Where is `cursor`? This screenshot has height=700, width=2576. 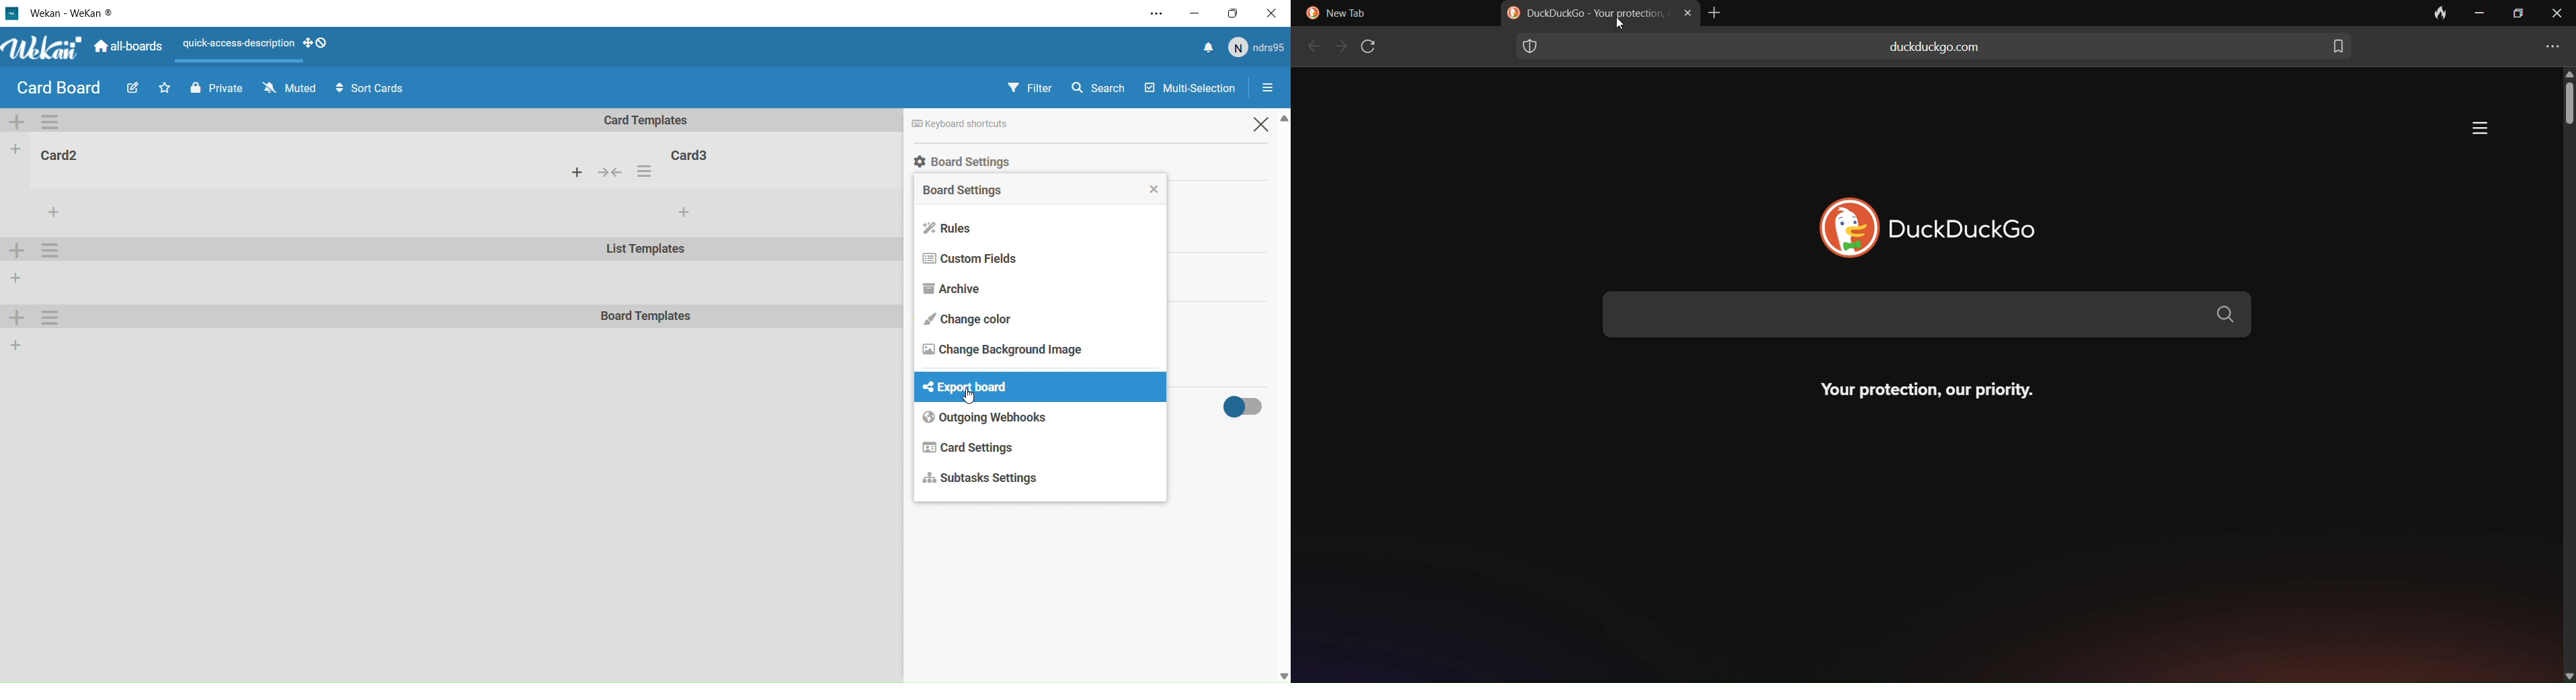
cursor is located at coordinates (973, 399).